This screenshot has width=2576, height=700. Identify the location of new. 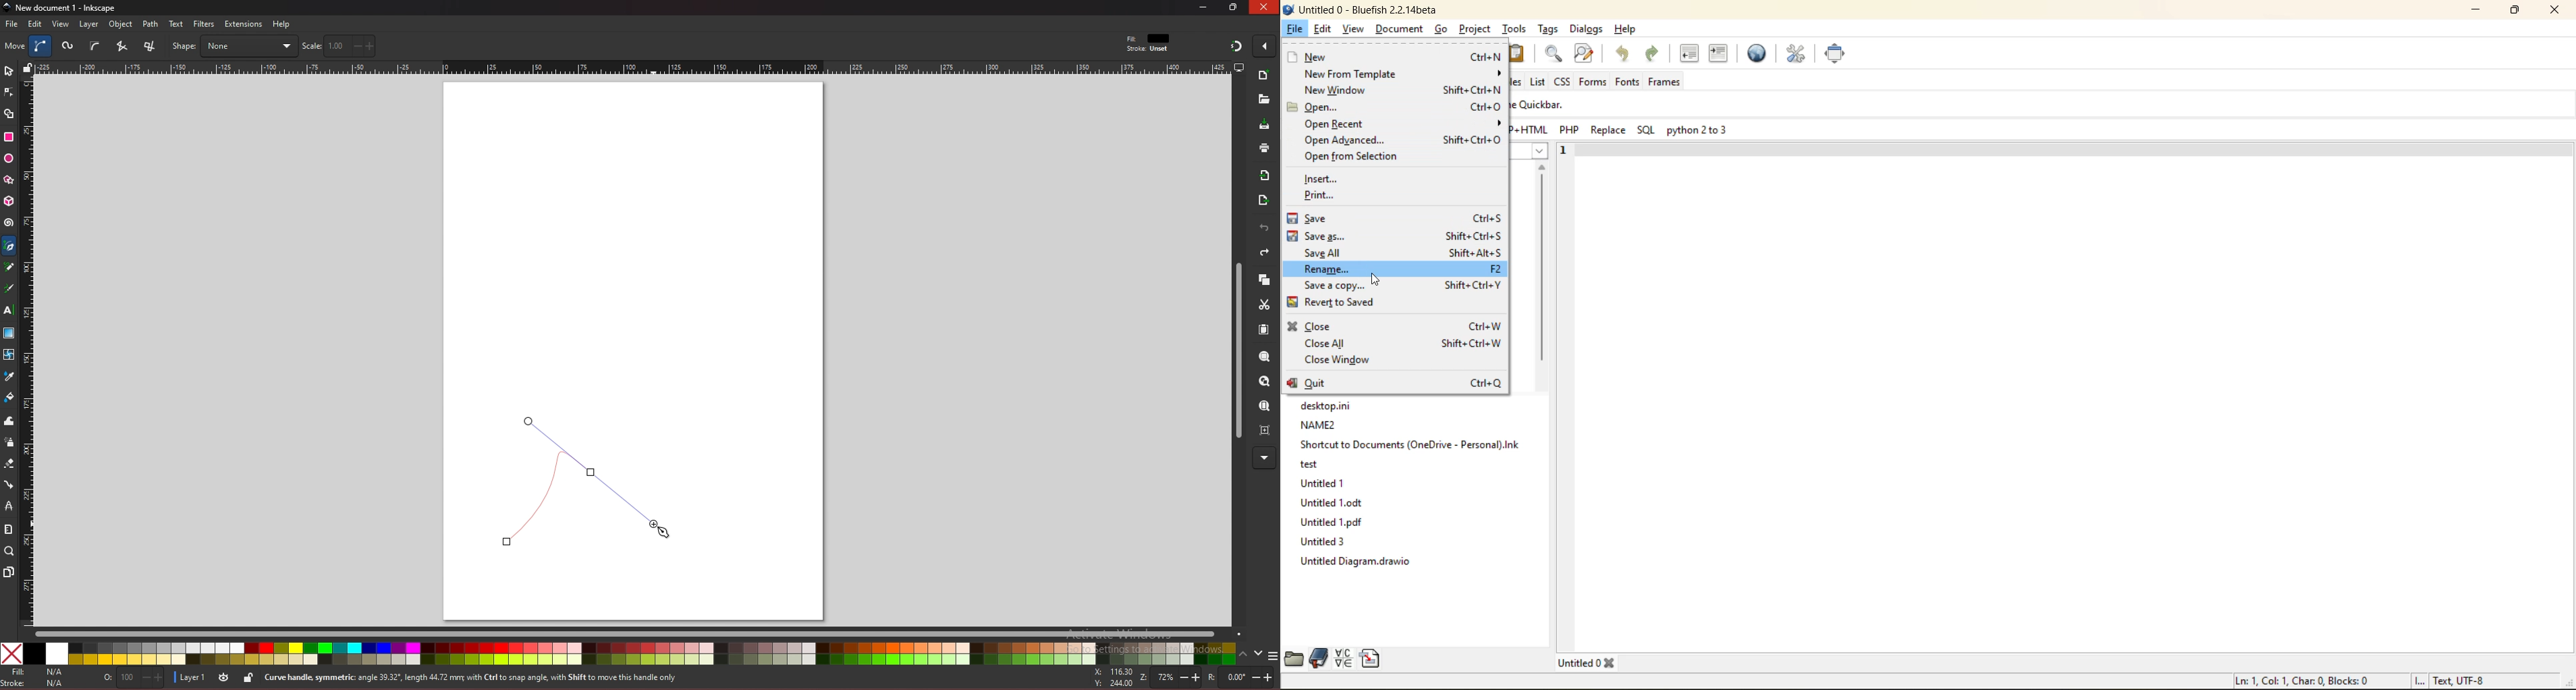
(1263, 99).